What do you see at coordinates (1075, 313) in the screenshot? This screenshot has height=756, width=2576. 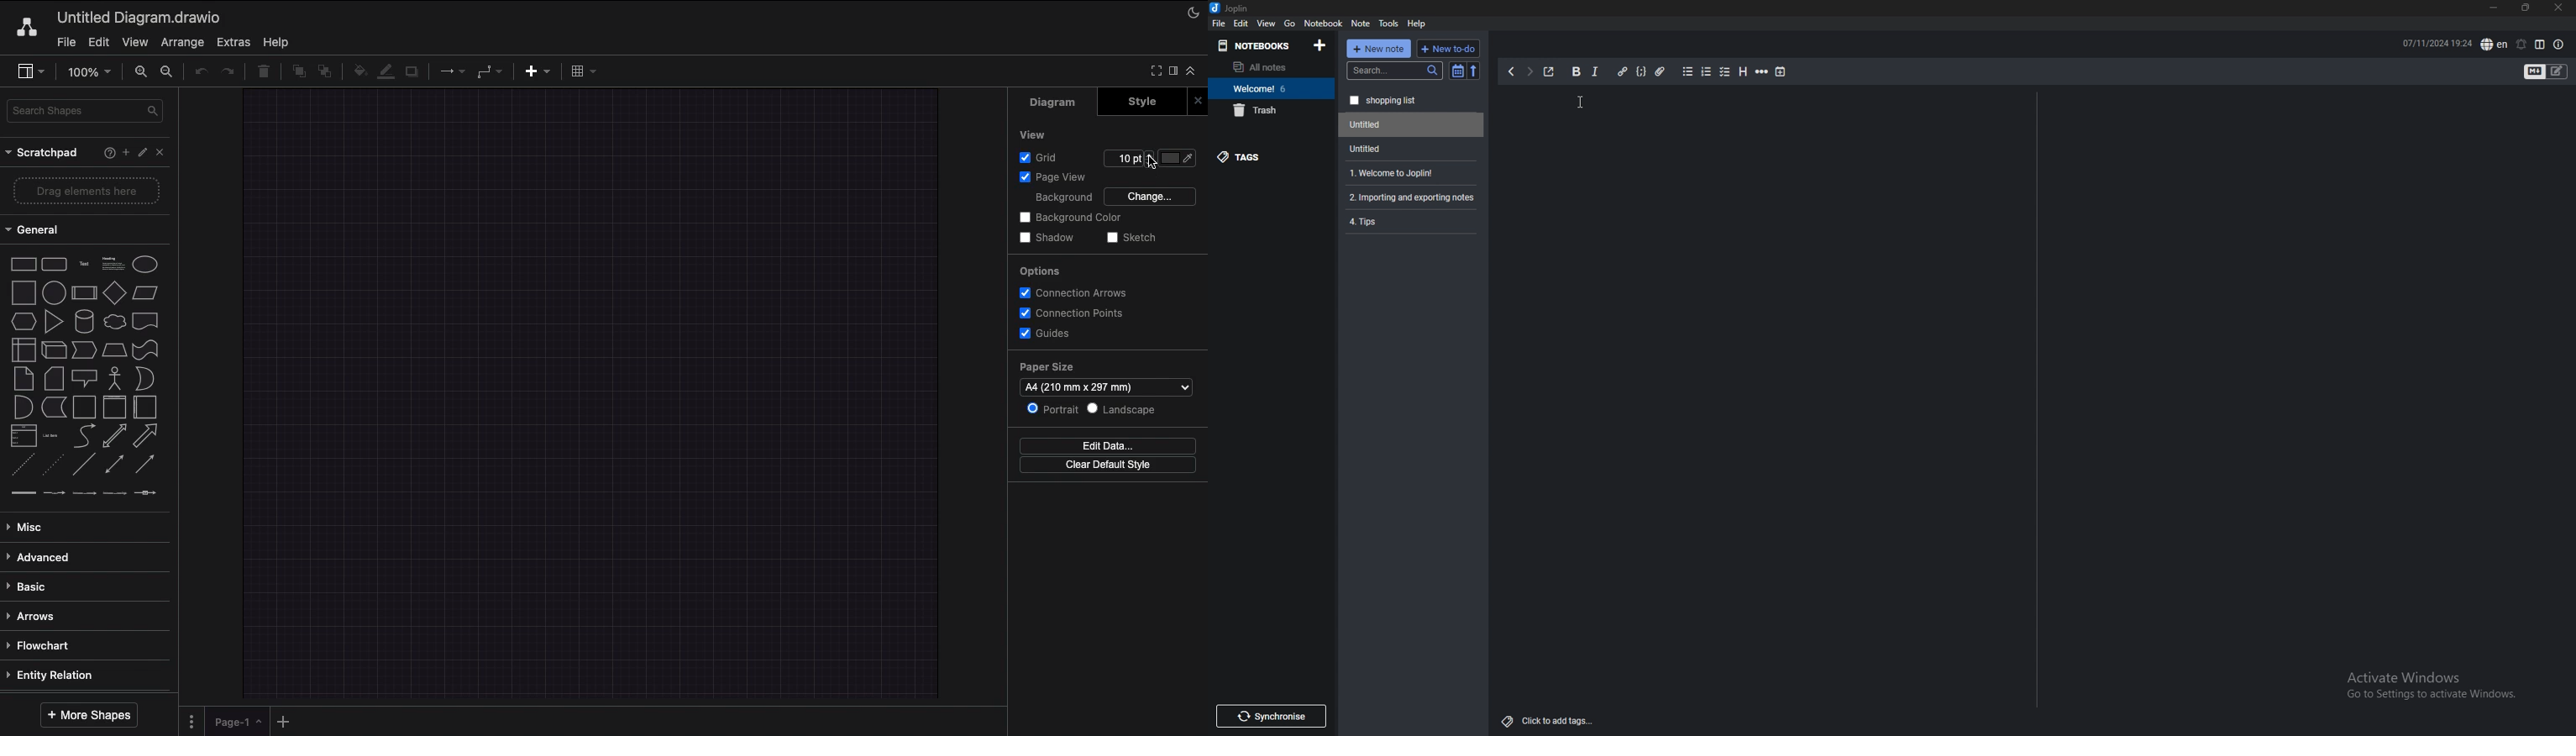 I see `Connection points` at bounding box center [1075, 313].